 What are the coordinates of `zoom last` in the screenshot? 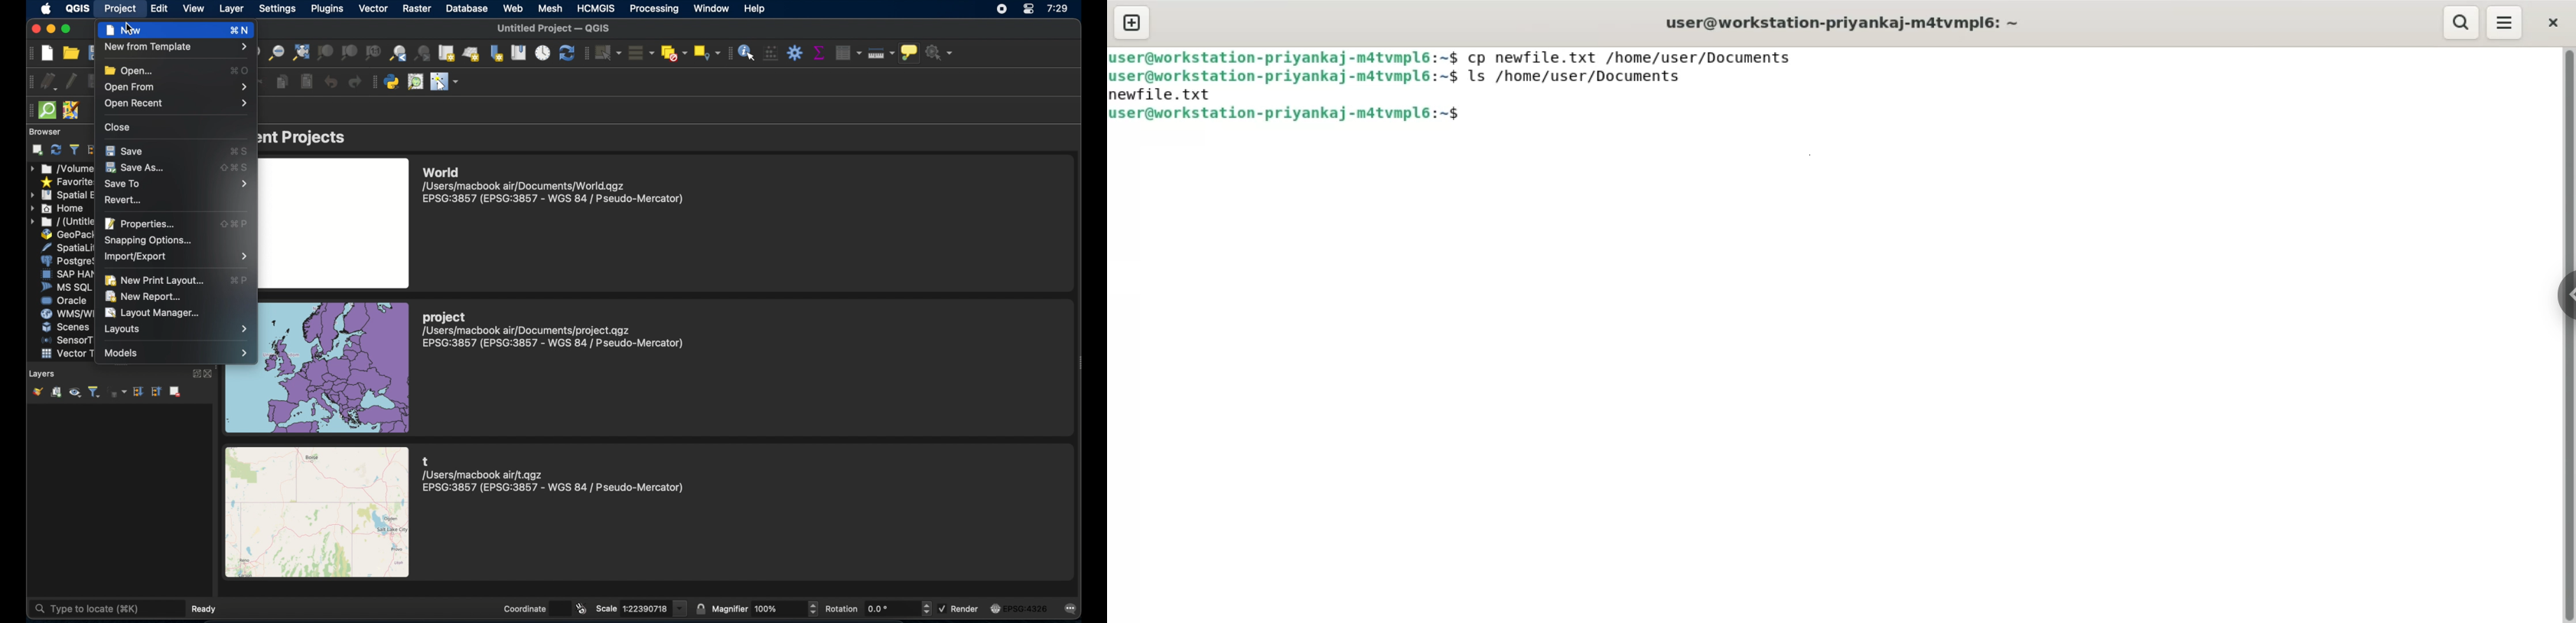 It's located at (399, 52).